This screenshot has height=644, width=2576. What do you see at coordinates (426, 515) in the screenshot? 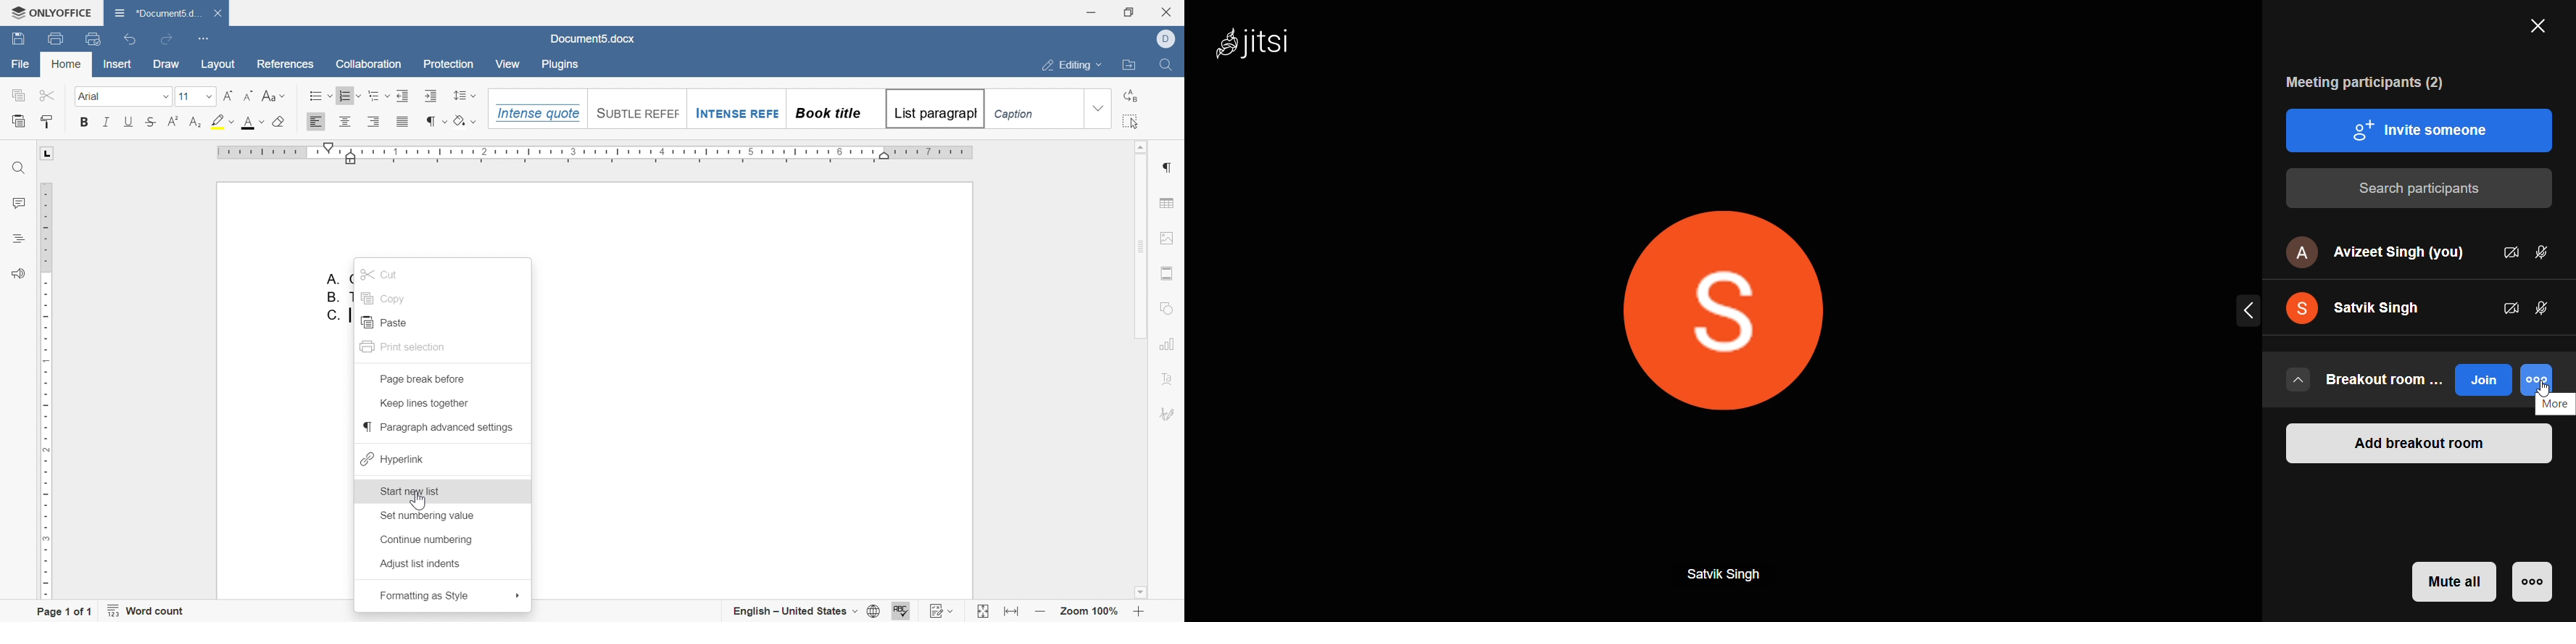
I see `set numbering value` at bounding box center [426, 515].